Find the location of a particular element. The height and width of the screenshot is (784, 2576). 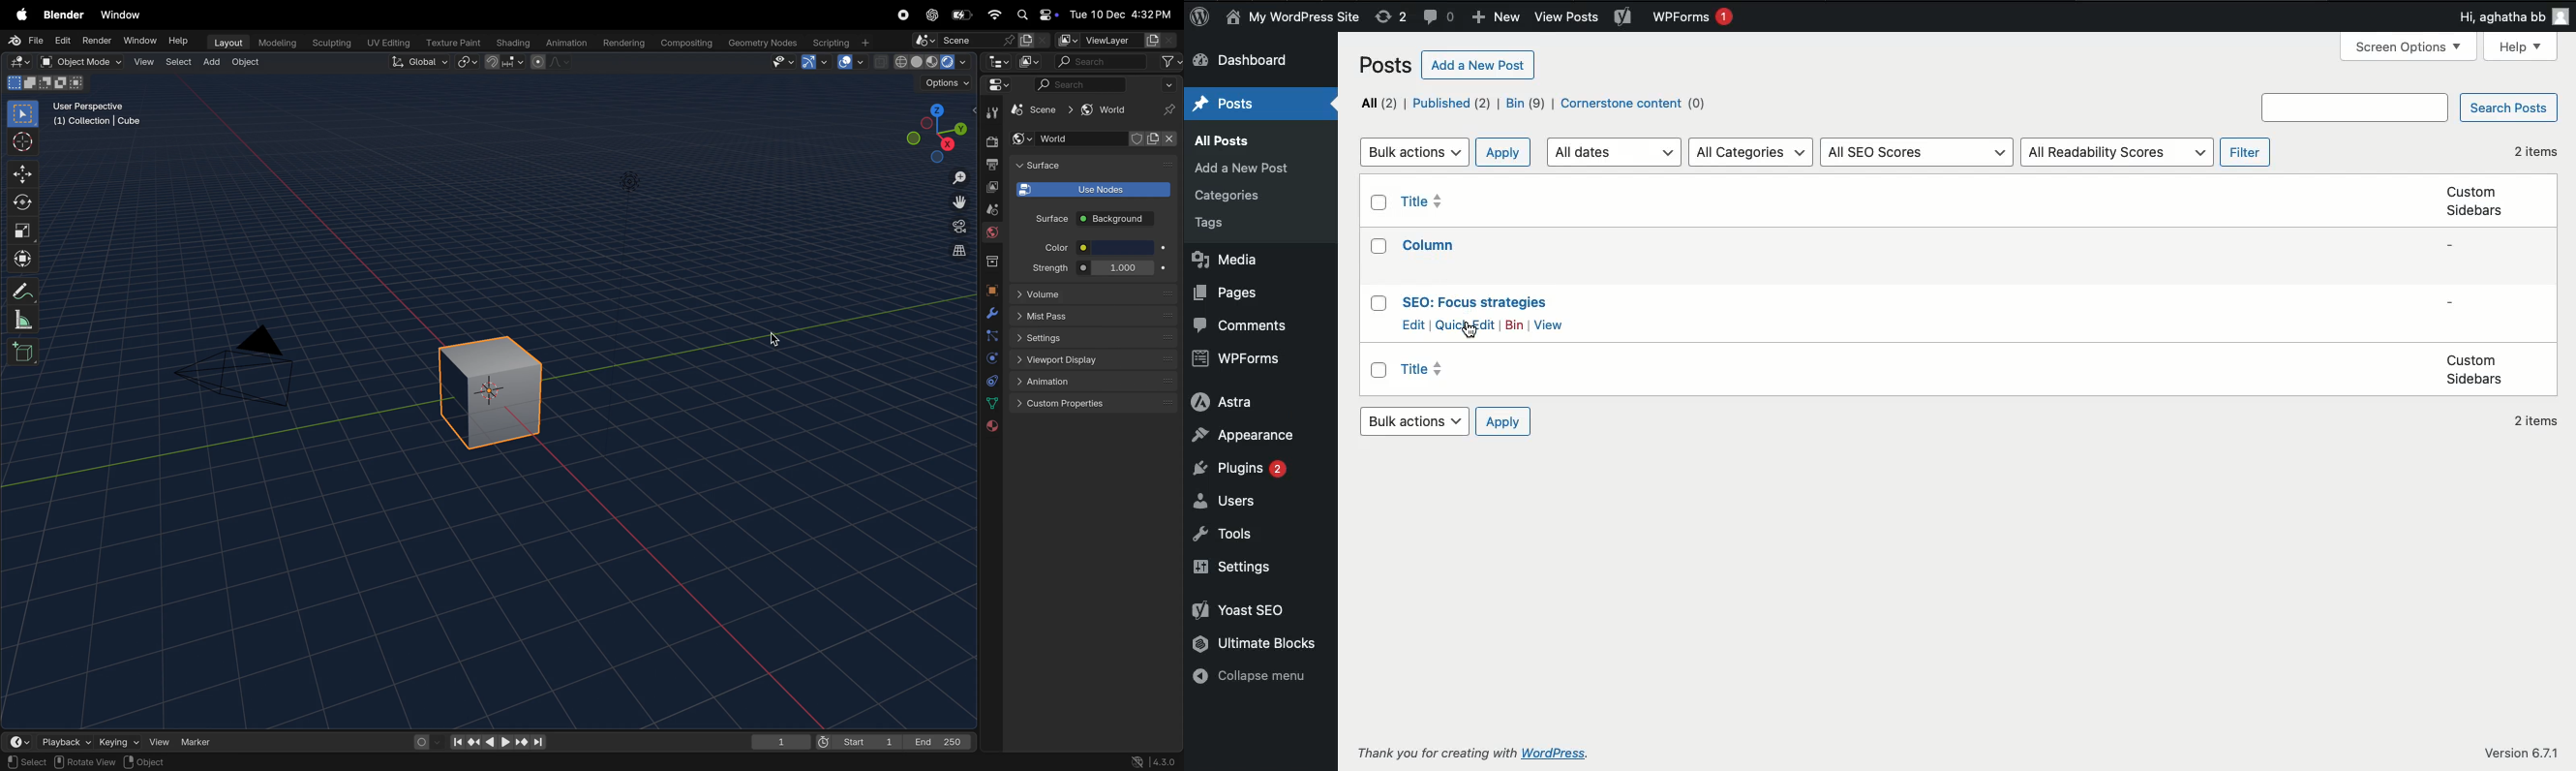

world is located at coordinates (1105, 110).